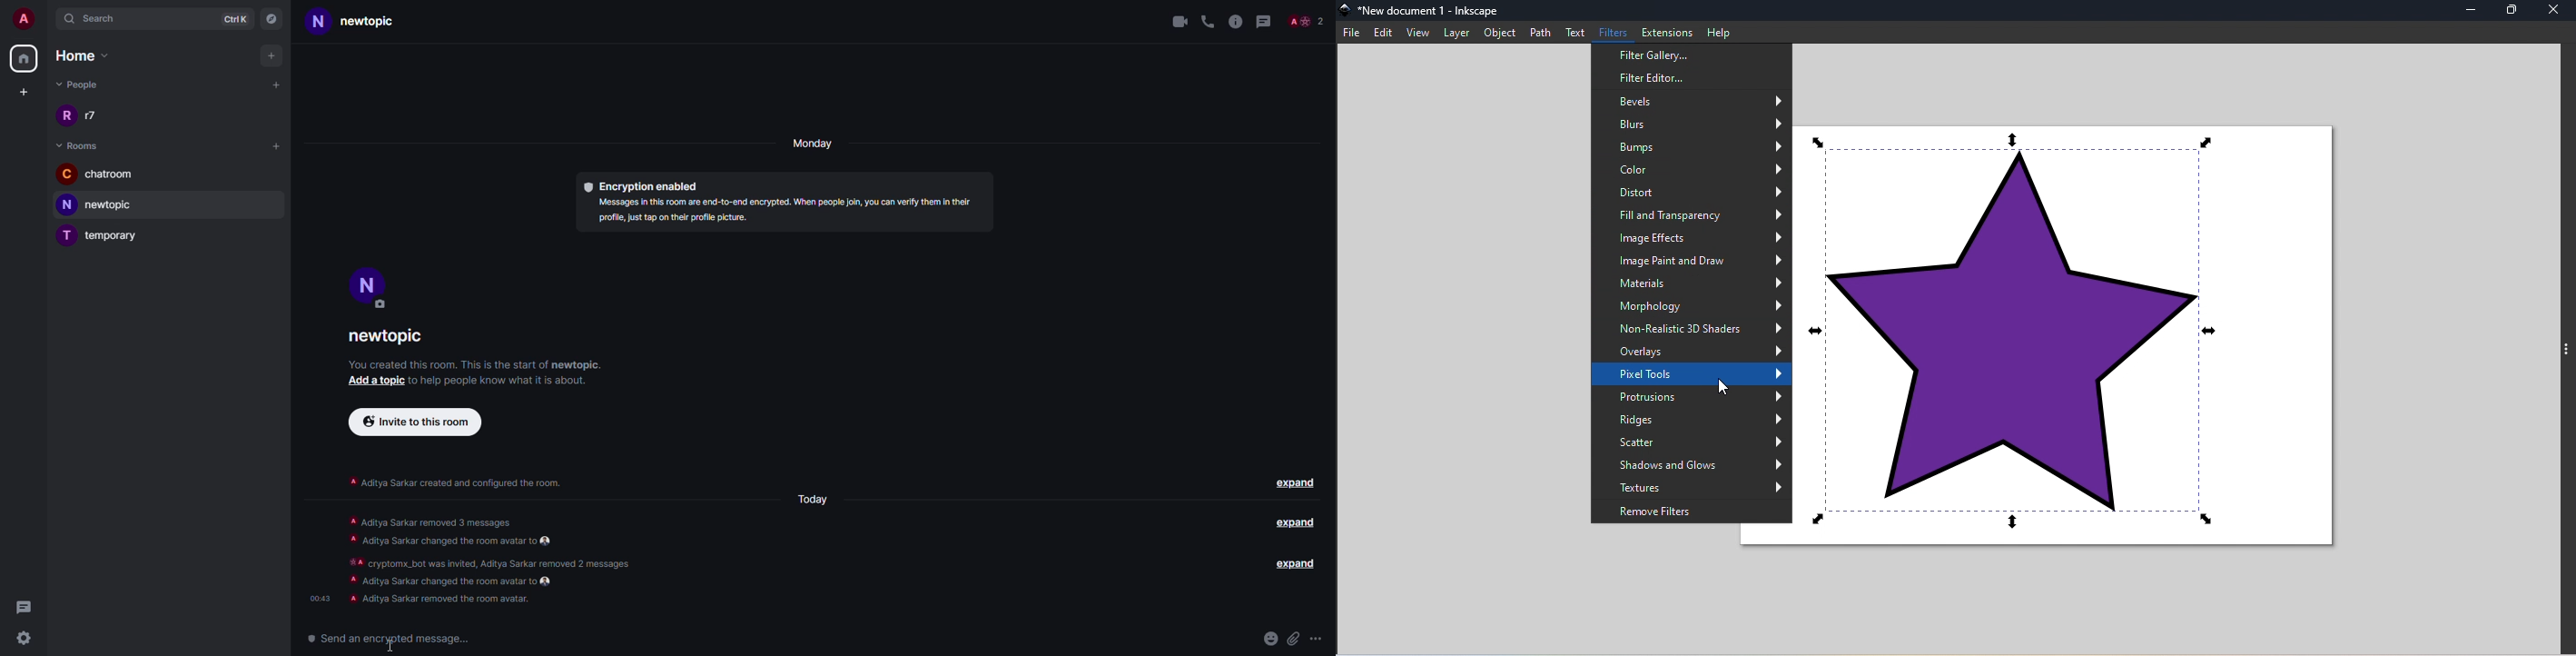  I want to click on add, so click(276, 145).